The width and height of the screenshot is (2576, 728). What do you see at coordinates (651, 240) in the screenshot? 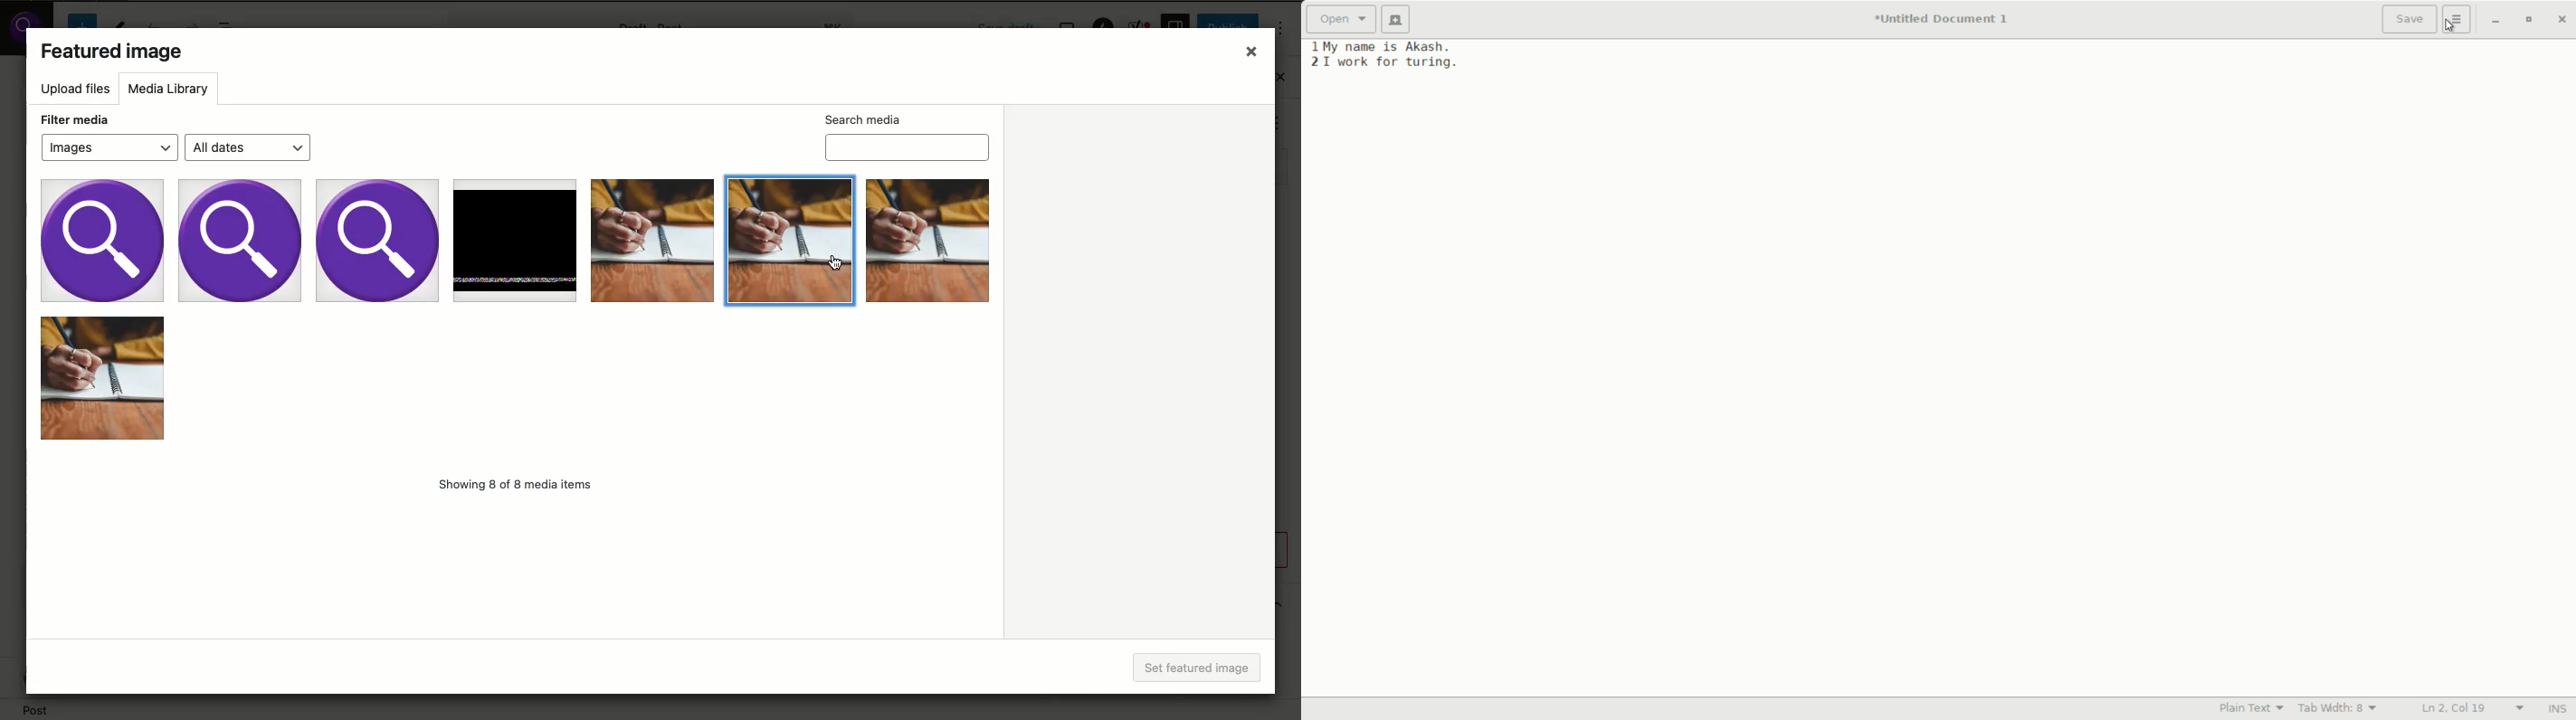
I see `Image` at bounding box center [651, 240].